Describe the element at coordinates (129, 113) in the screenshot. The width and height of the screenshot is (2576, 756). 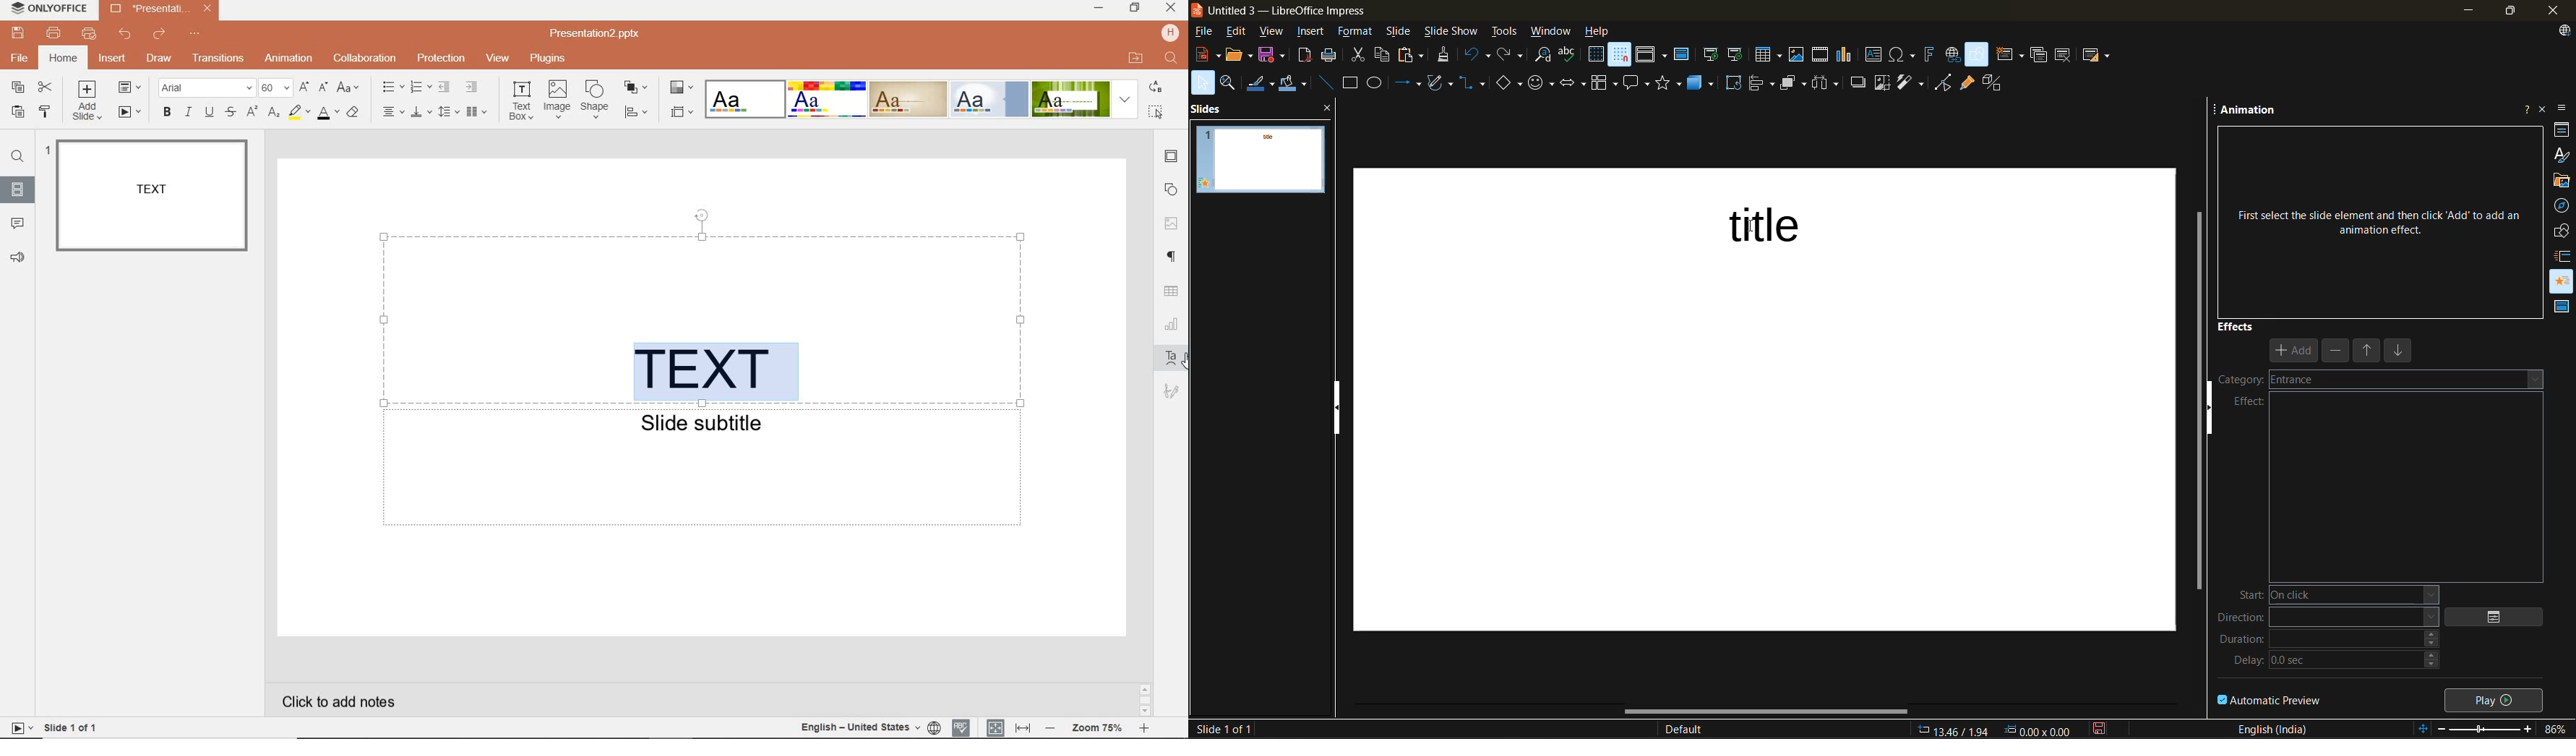
I see `START SLIDESHOW` at that location.